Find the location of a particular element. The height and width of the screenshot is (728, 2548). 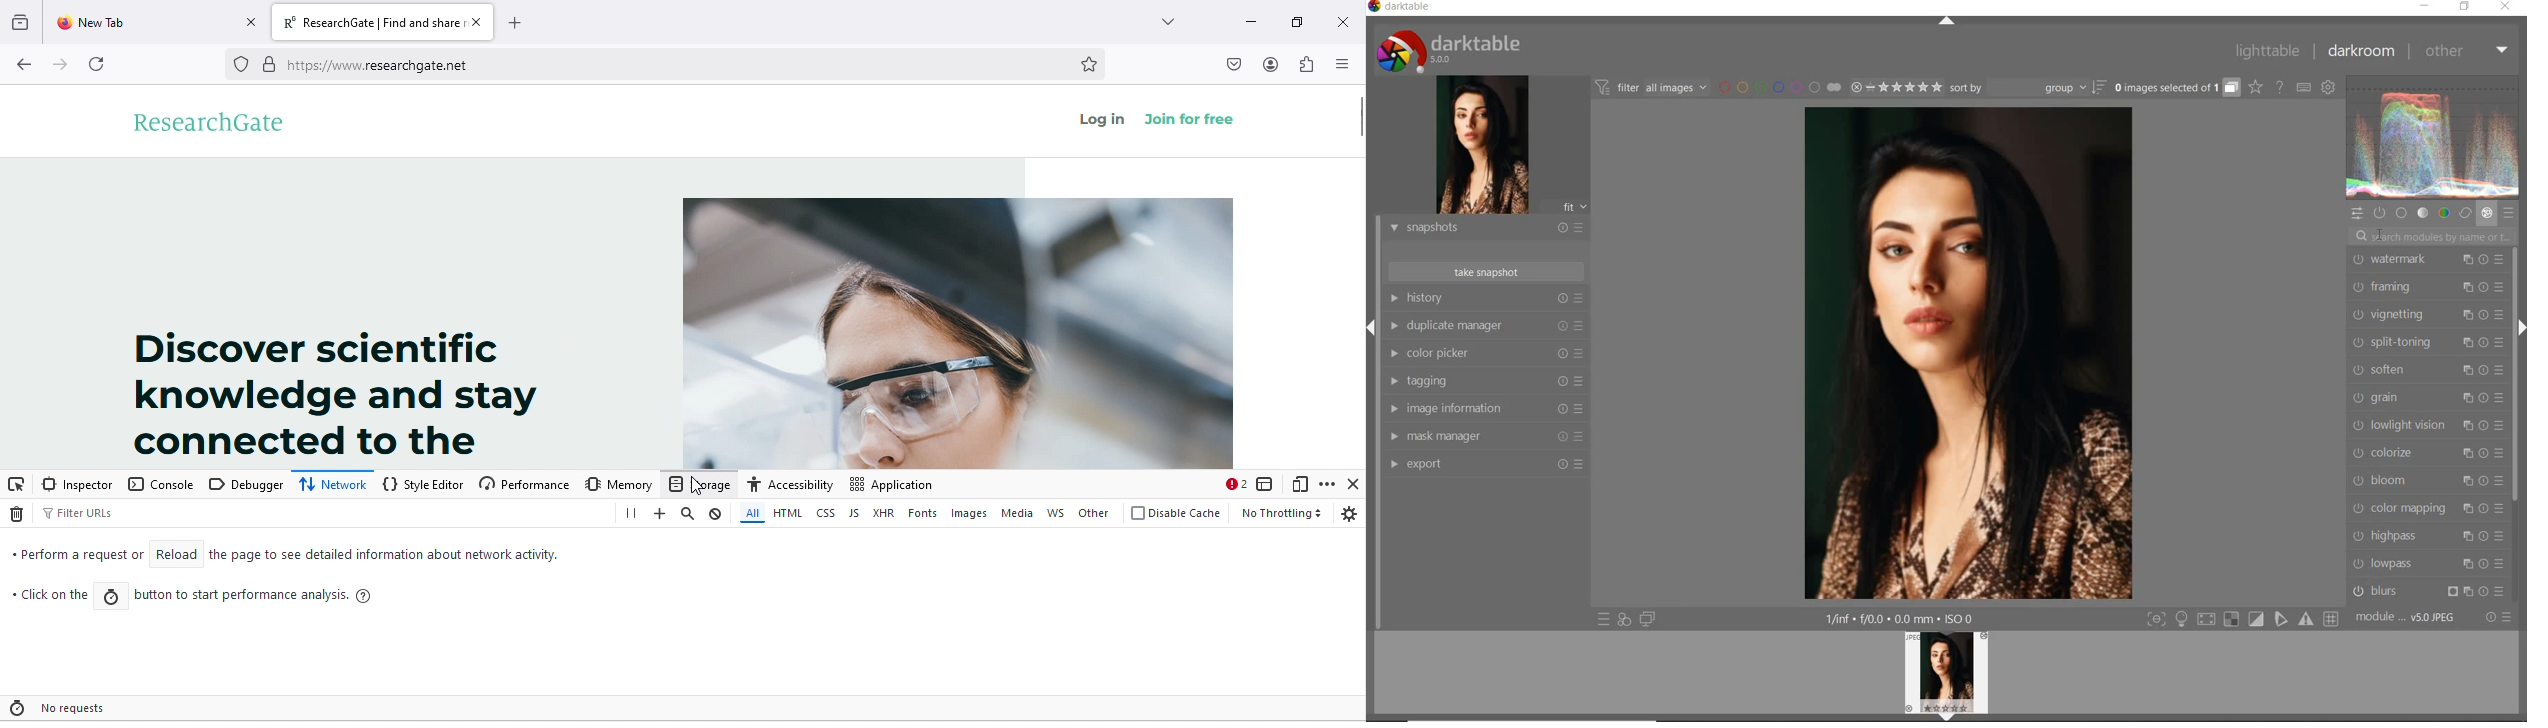

click on the button to start performance analysis is located at coordinates (187, 599).